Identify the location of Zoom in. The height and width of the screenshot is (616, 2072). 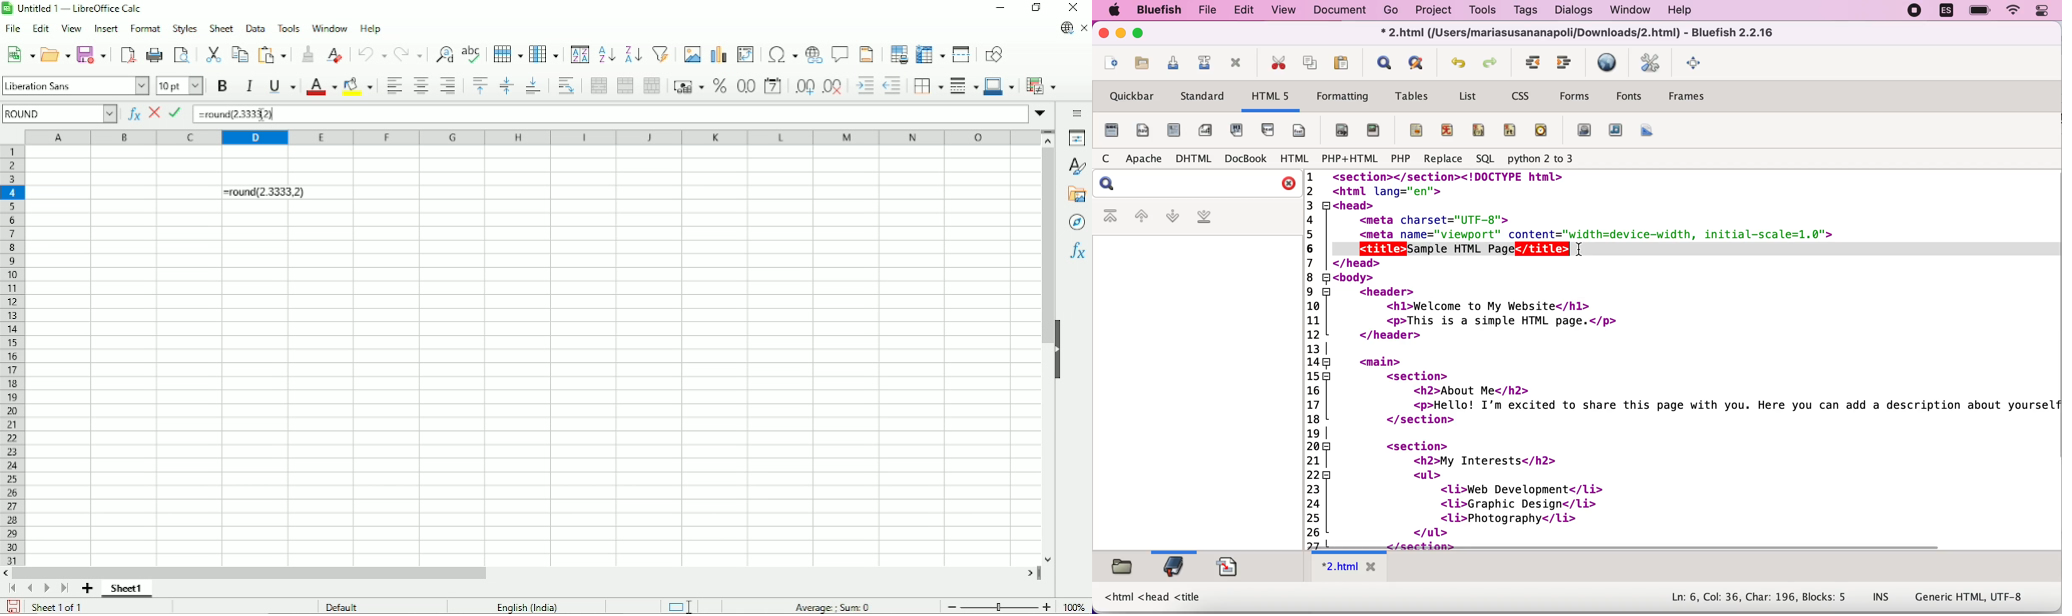
(1046, 606).